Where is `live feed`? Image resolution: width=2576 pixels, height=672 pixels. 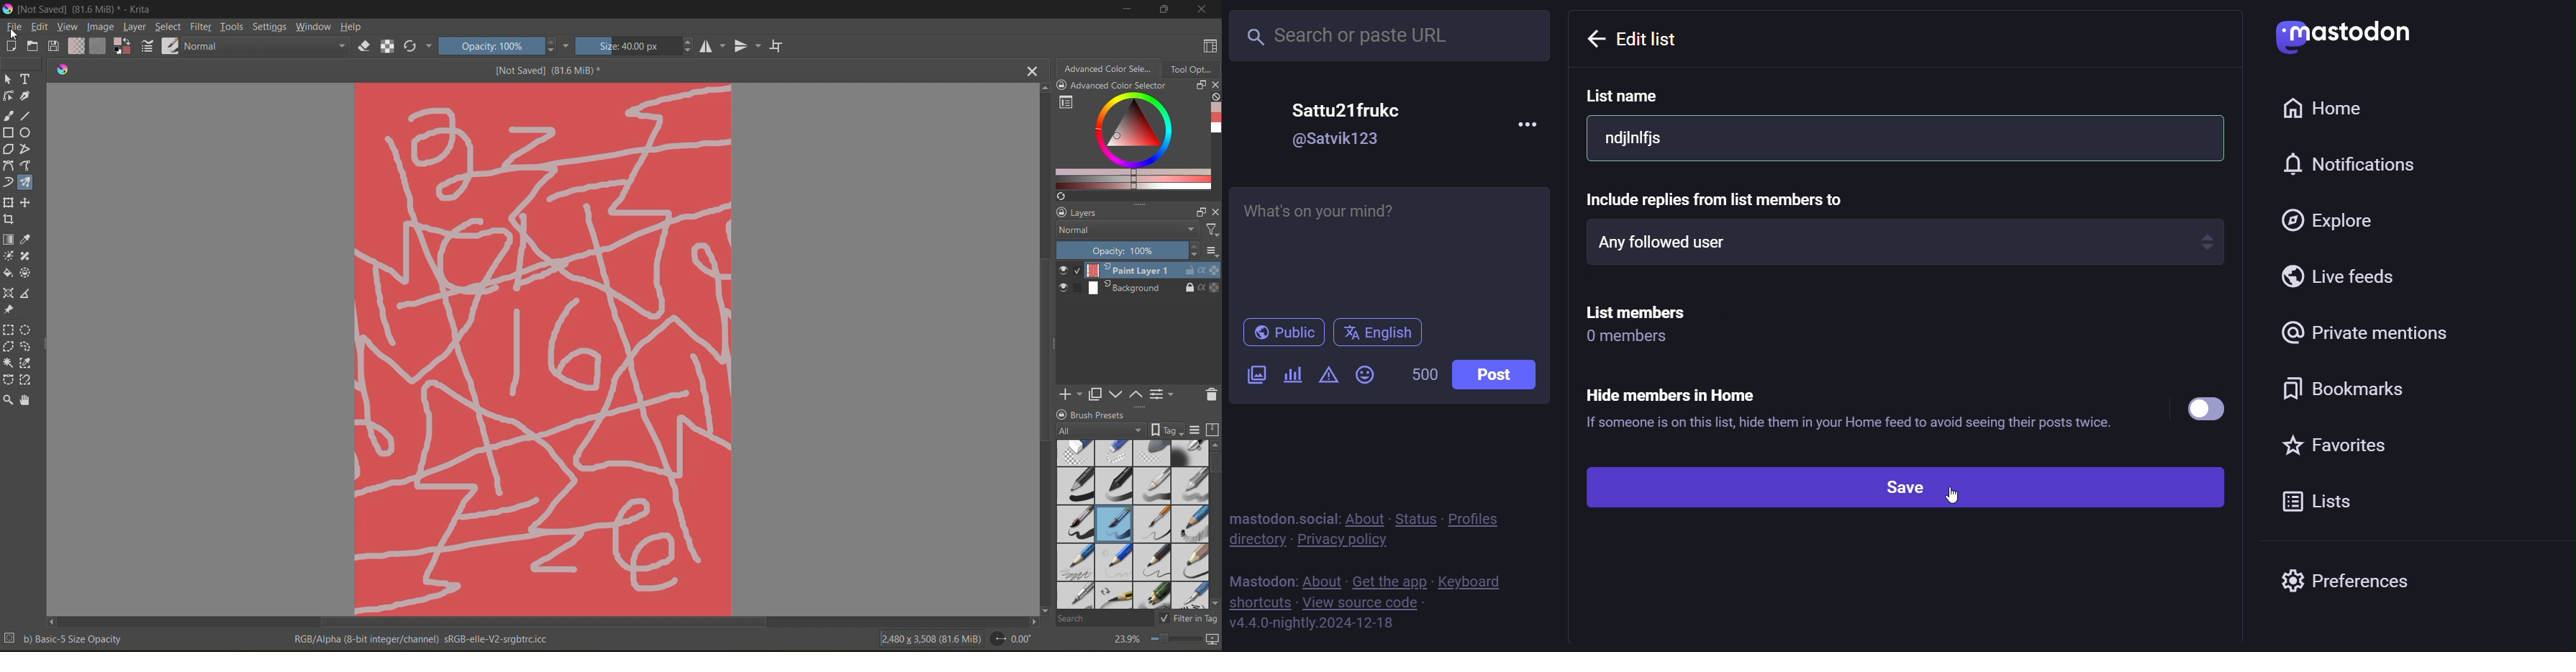 live feed is located at coordinates (2336, 276).